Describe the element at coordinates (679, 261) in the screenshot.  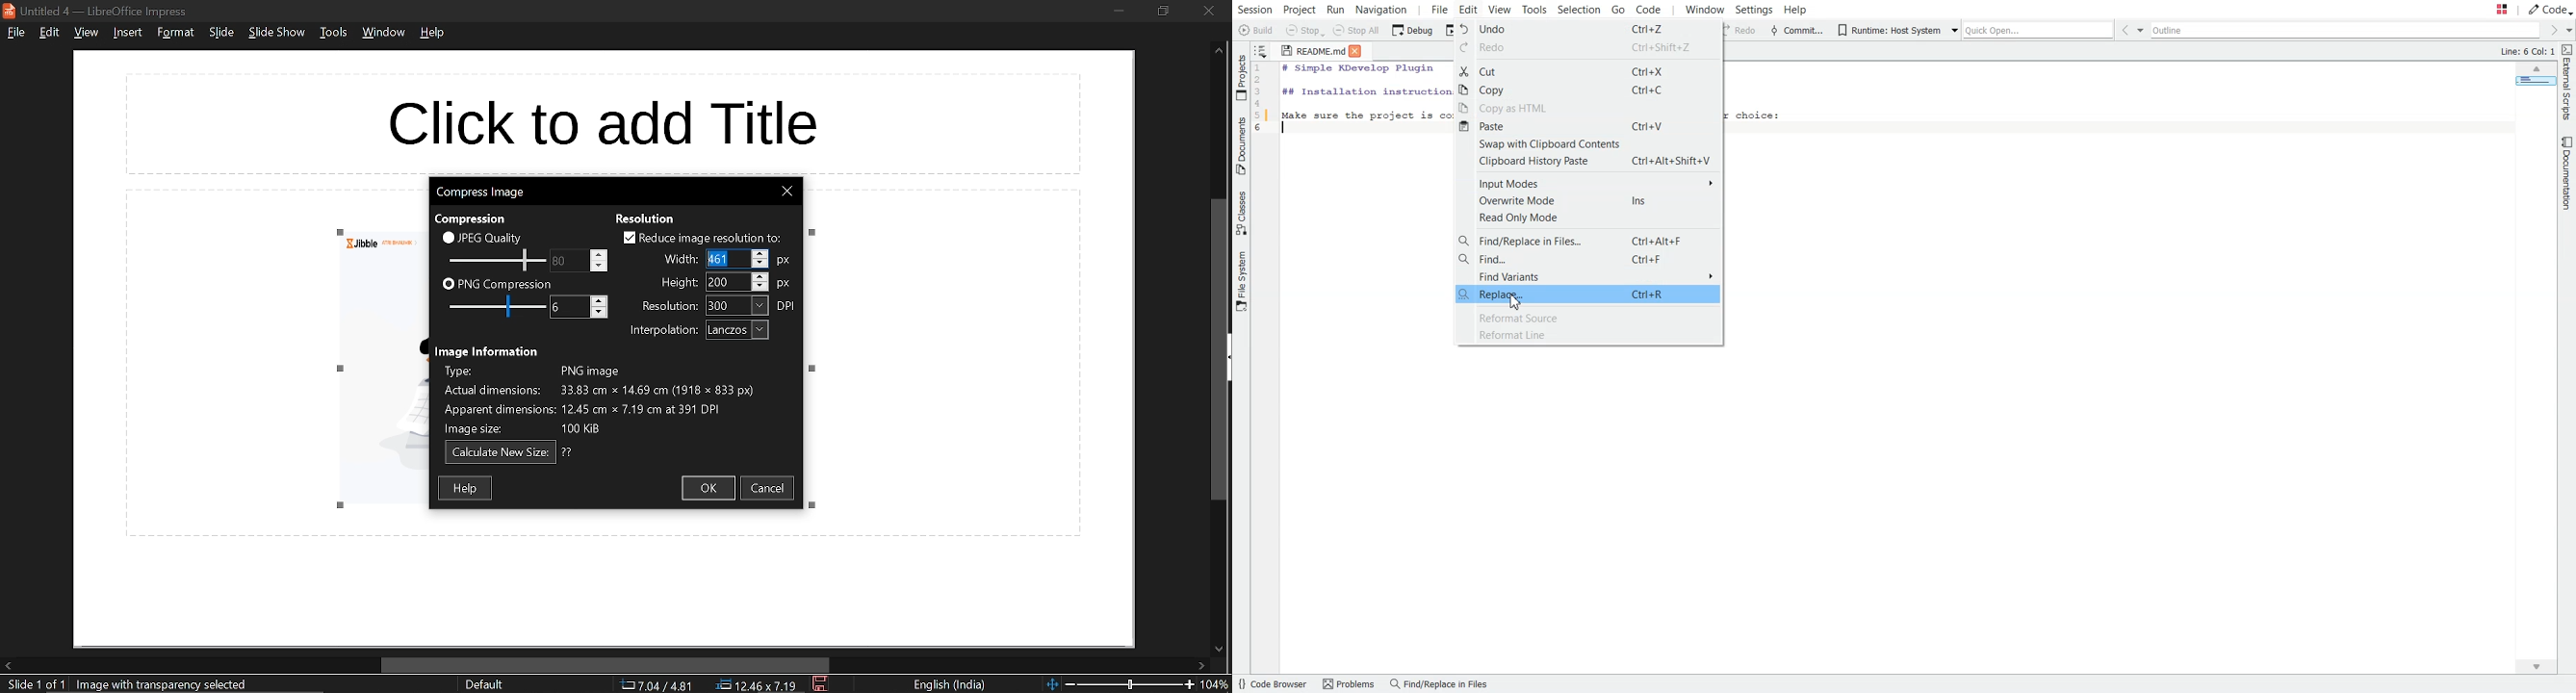
I see `text` at that location.